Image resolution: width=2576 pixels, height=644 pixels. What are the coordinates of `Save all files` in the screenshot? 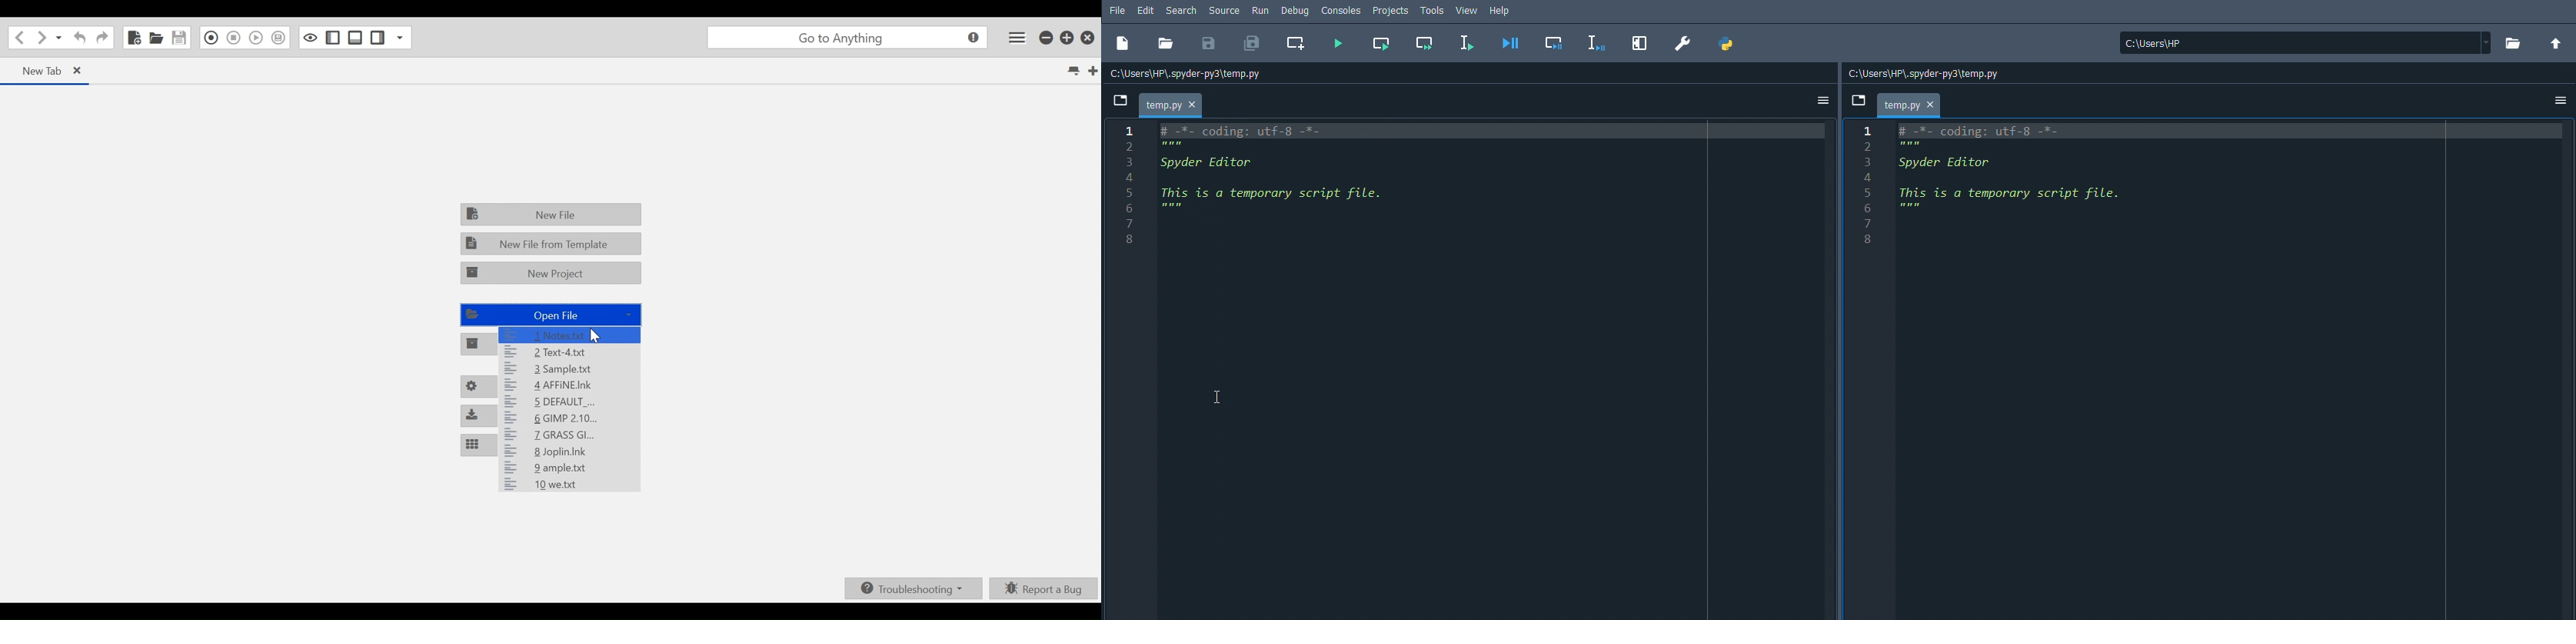 It's located at (1253, 43).